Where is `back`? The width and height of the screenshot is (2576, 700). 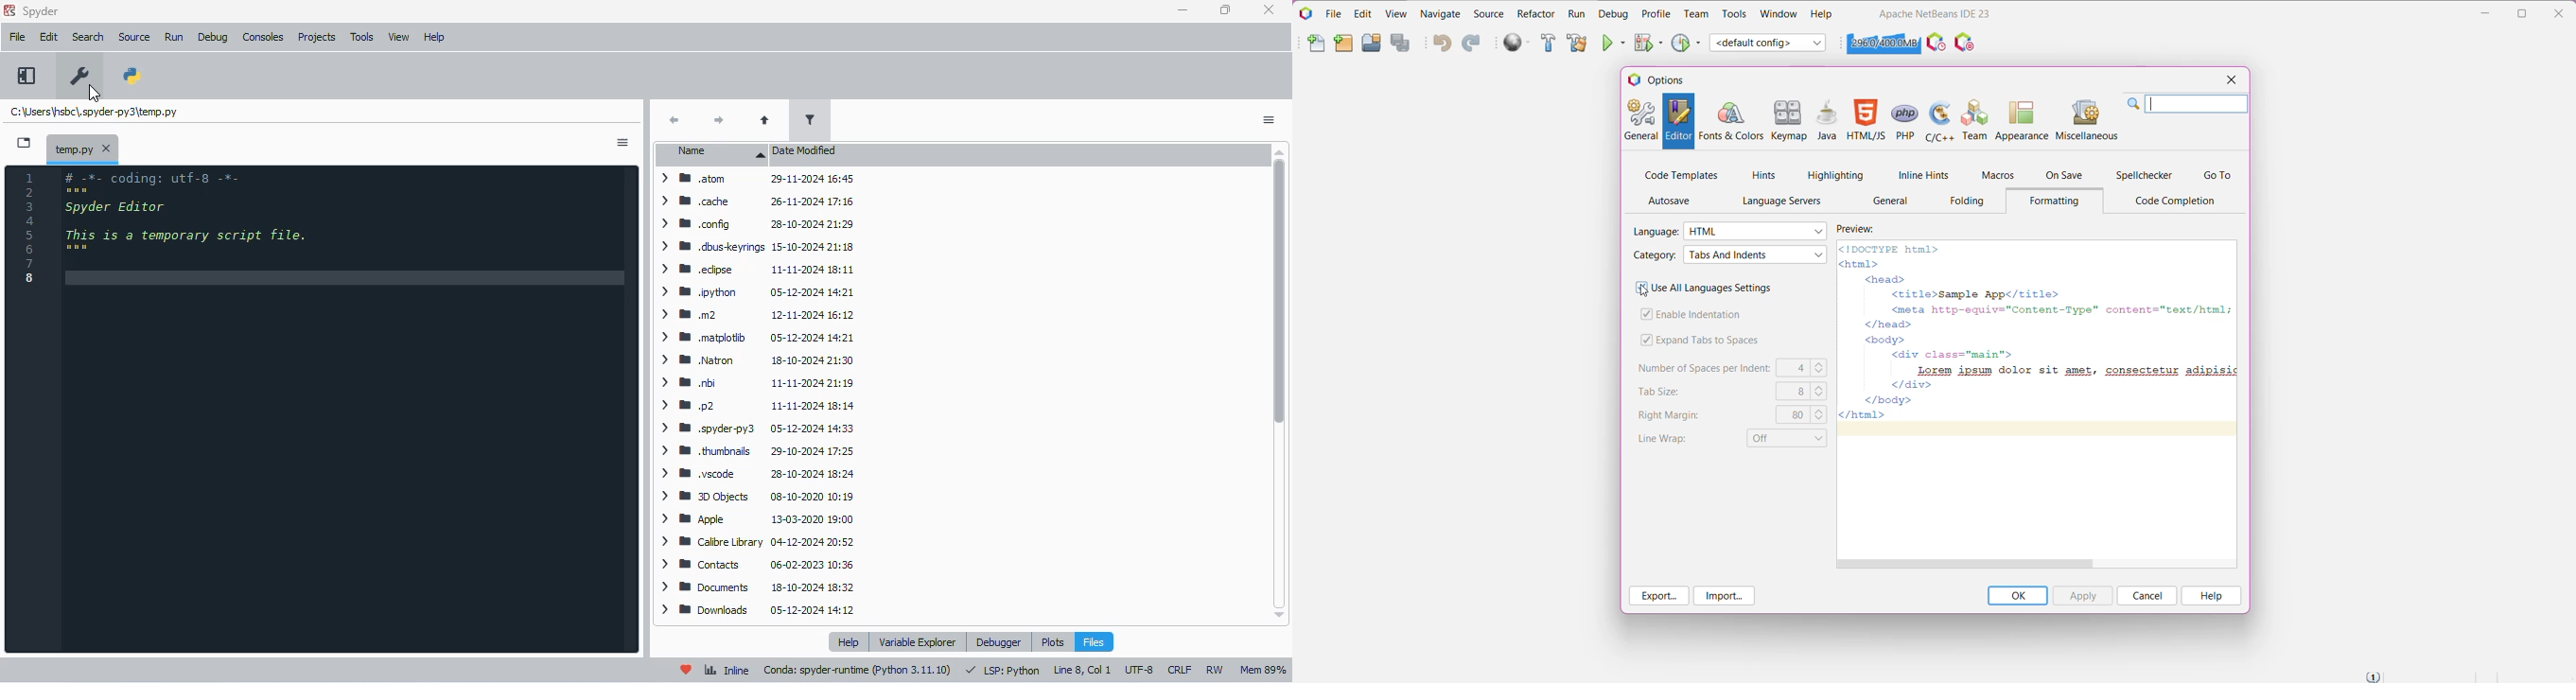
back is located at coordinates (676, 120).